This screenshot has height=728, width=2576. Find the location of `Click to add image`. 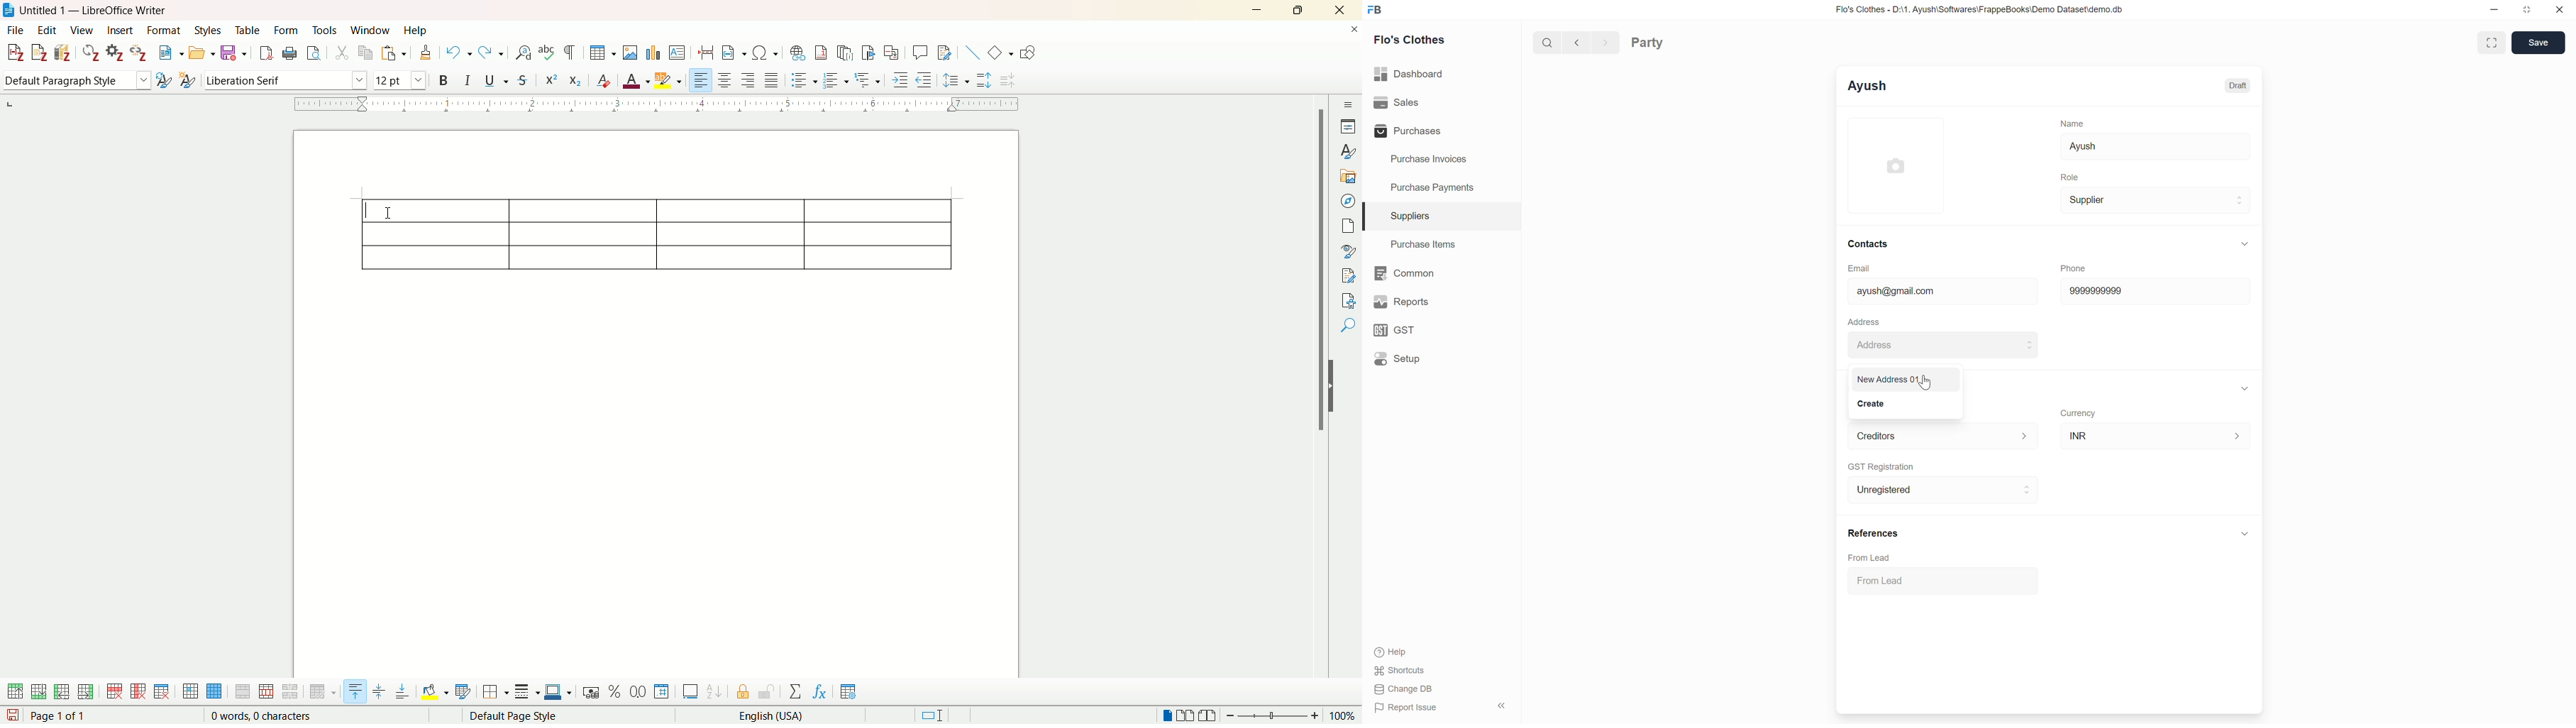

Click to add image is located at coordinates (1896, 165).